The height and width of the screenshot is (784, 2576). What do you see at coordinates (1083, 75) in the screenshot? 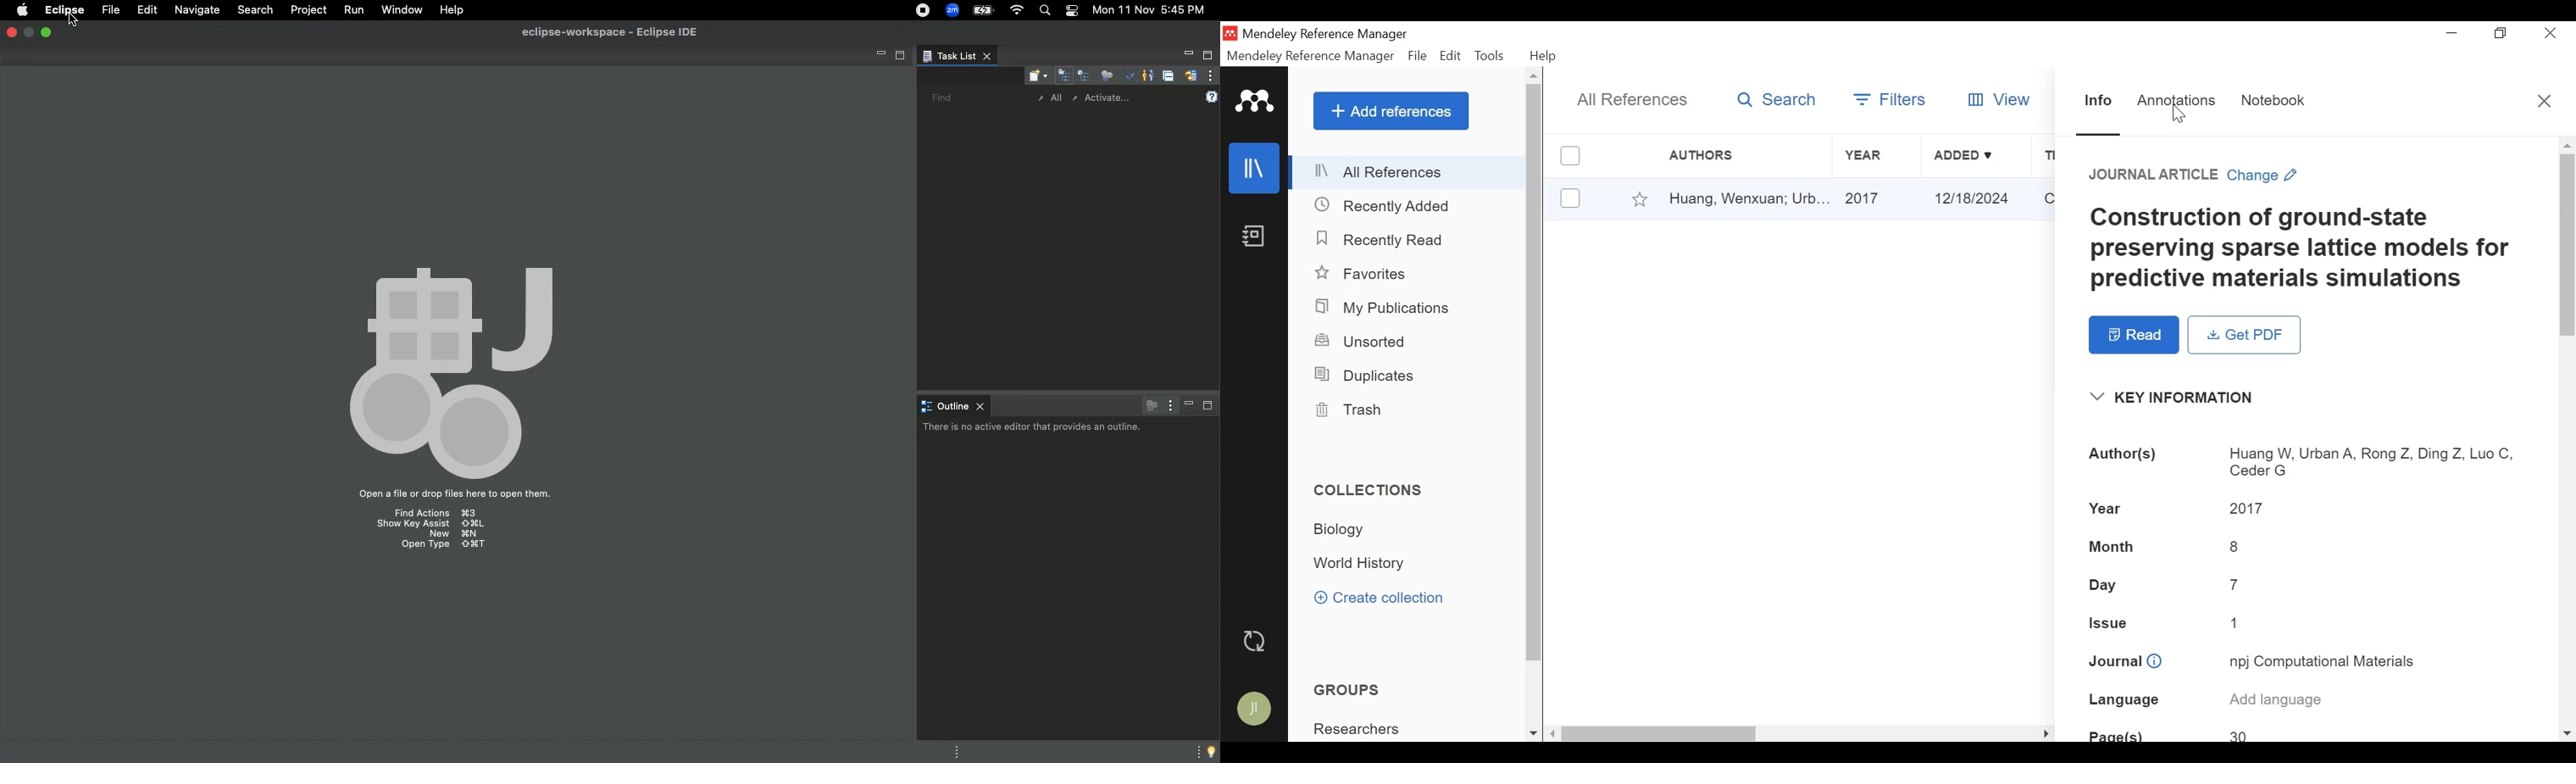
I see `Scheduled` at bounding box center [1083, 75].